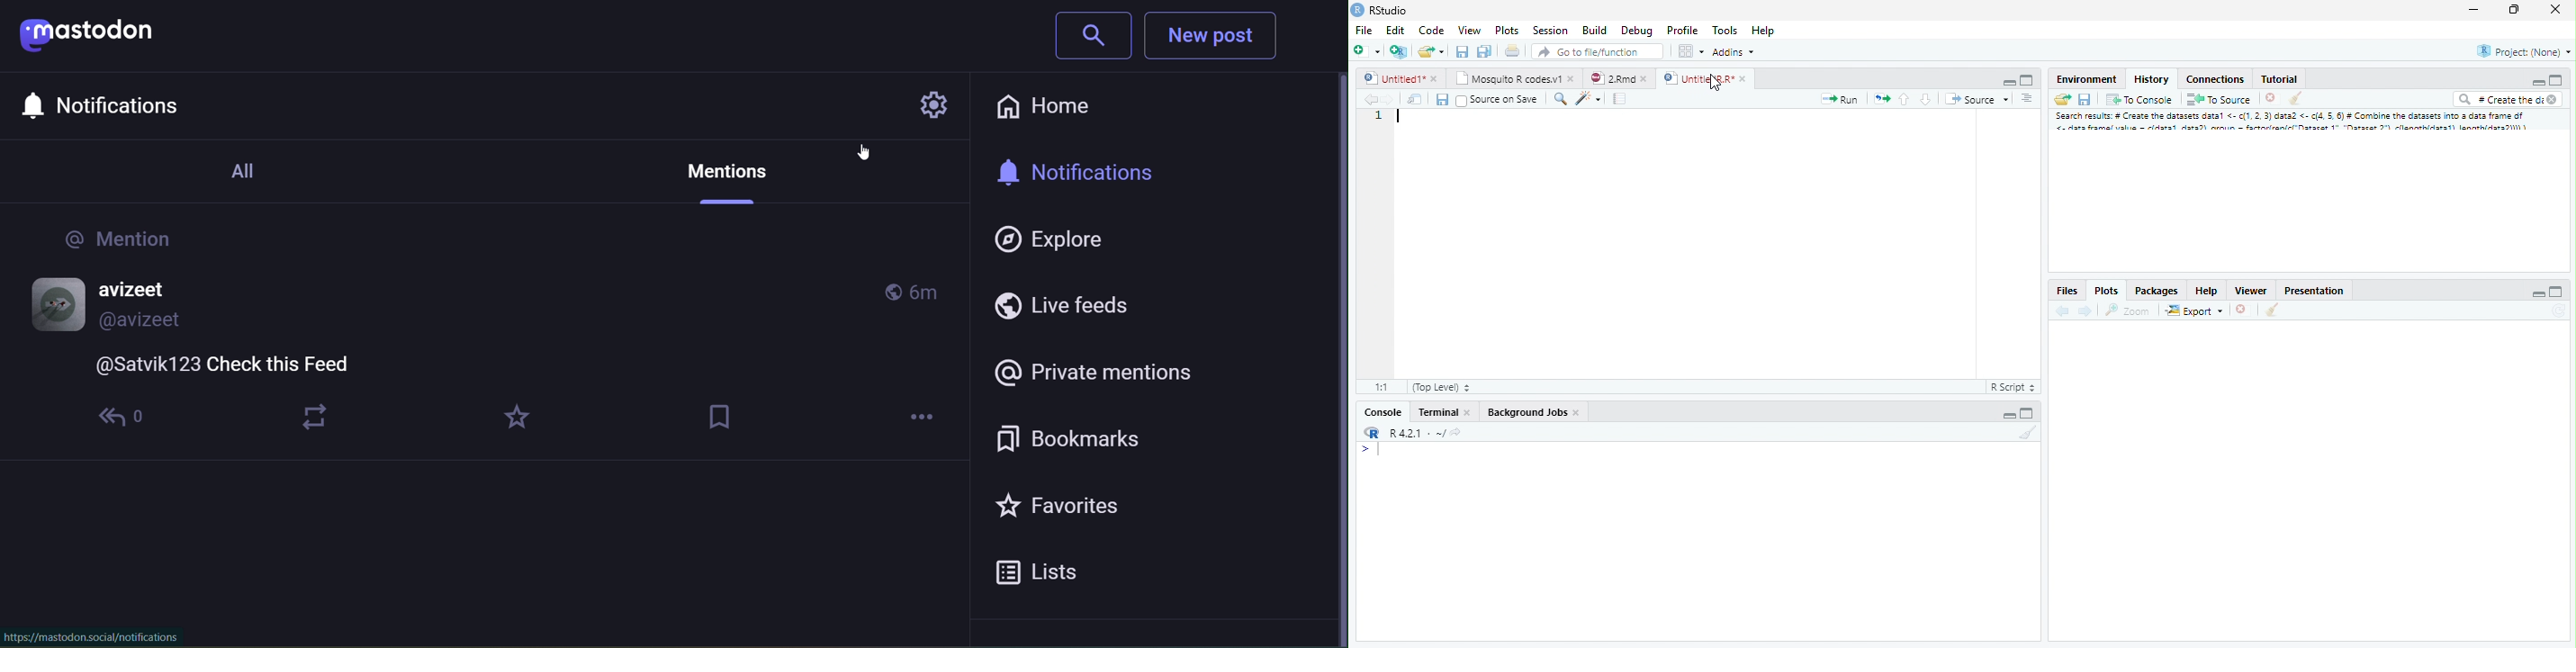 The width and height of the screenshot is (2576, 672). What do you see at coordinates (1387, 122) in the screenshot?
I see `Numbers` at bounding box center [1387, 122].